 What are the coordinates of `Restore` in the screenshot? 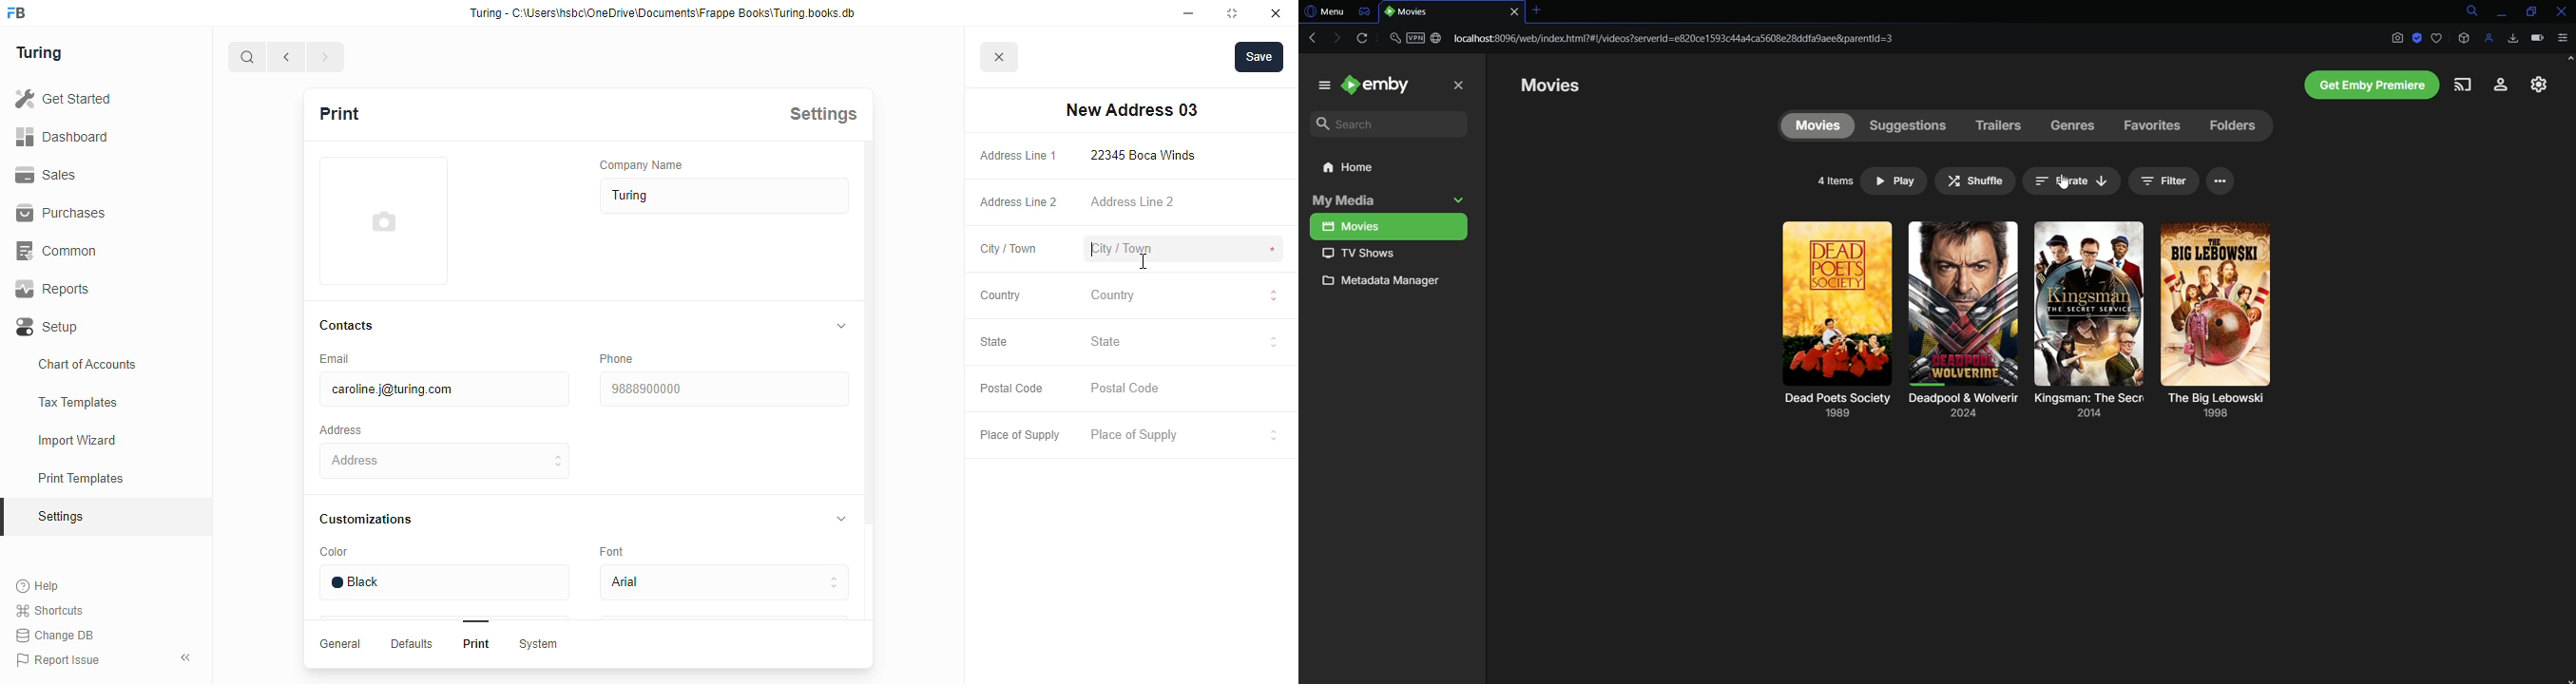 It's located at (2527, 11).